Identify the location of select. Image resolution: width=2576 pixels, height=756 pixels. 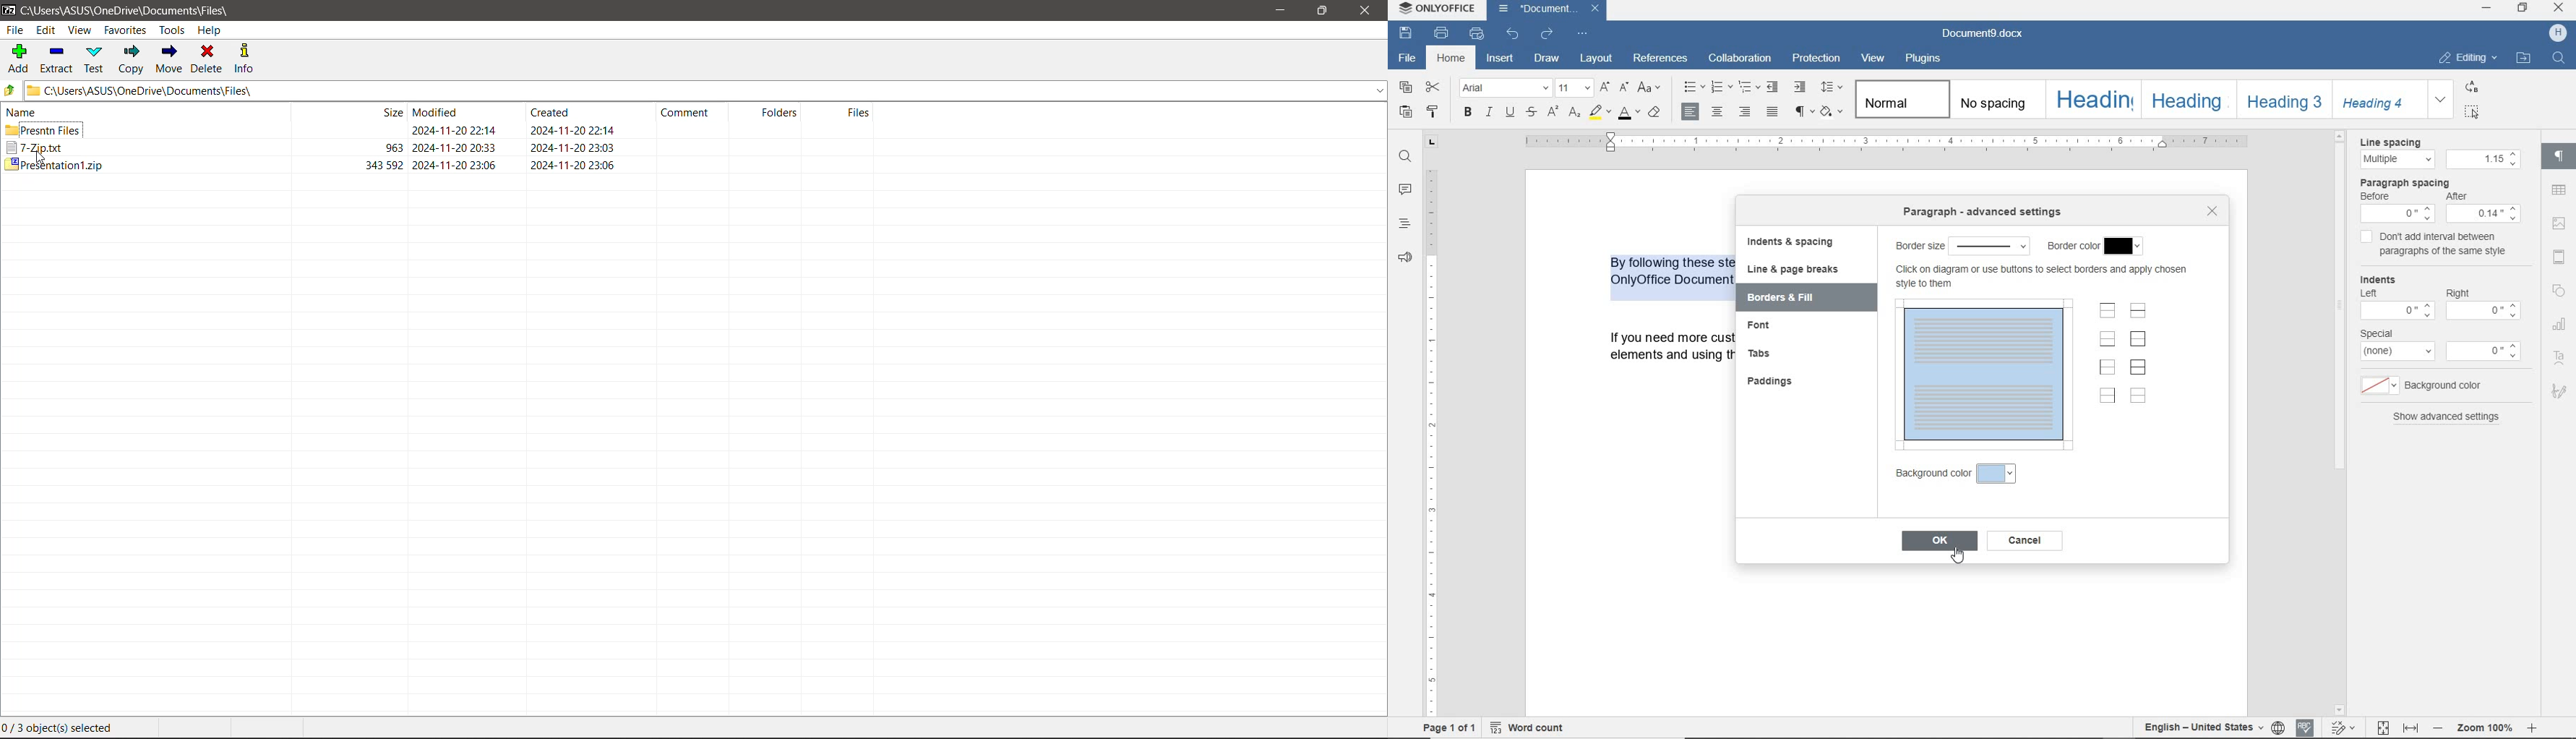
(2126, 246).